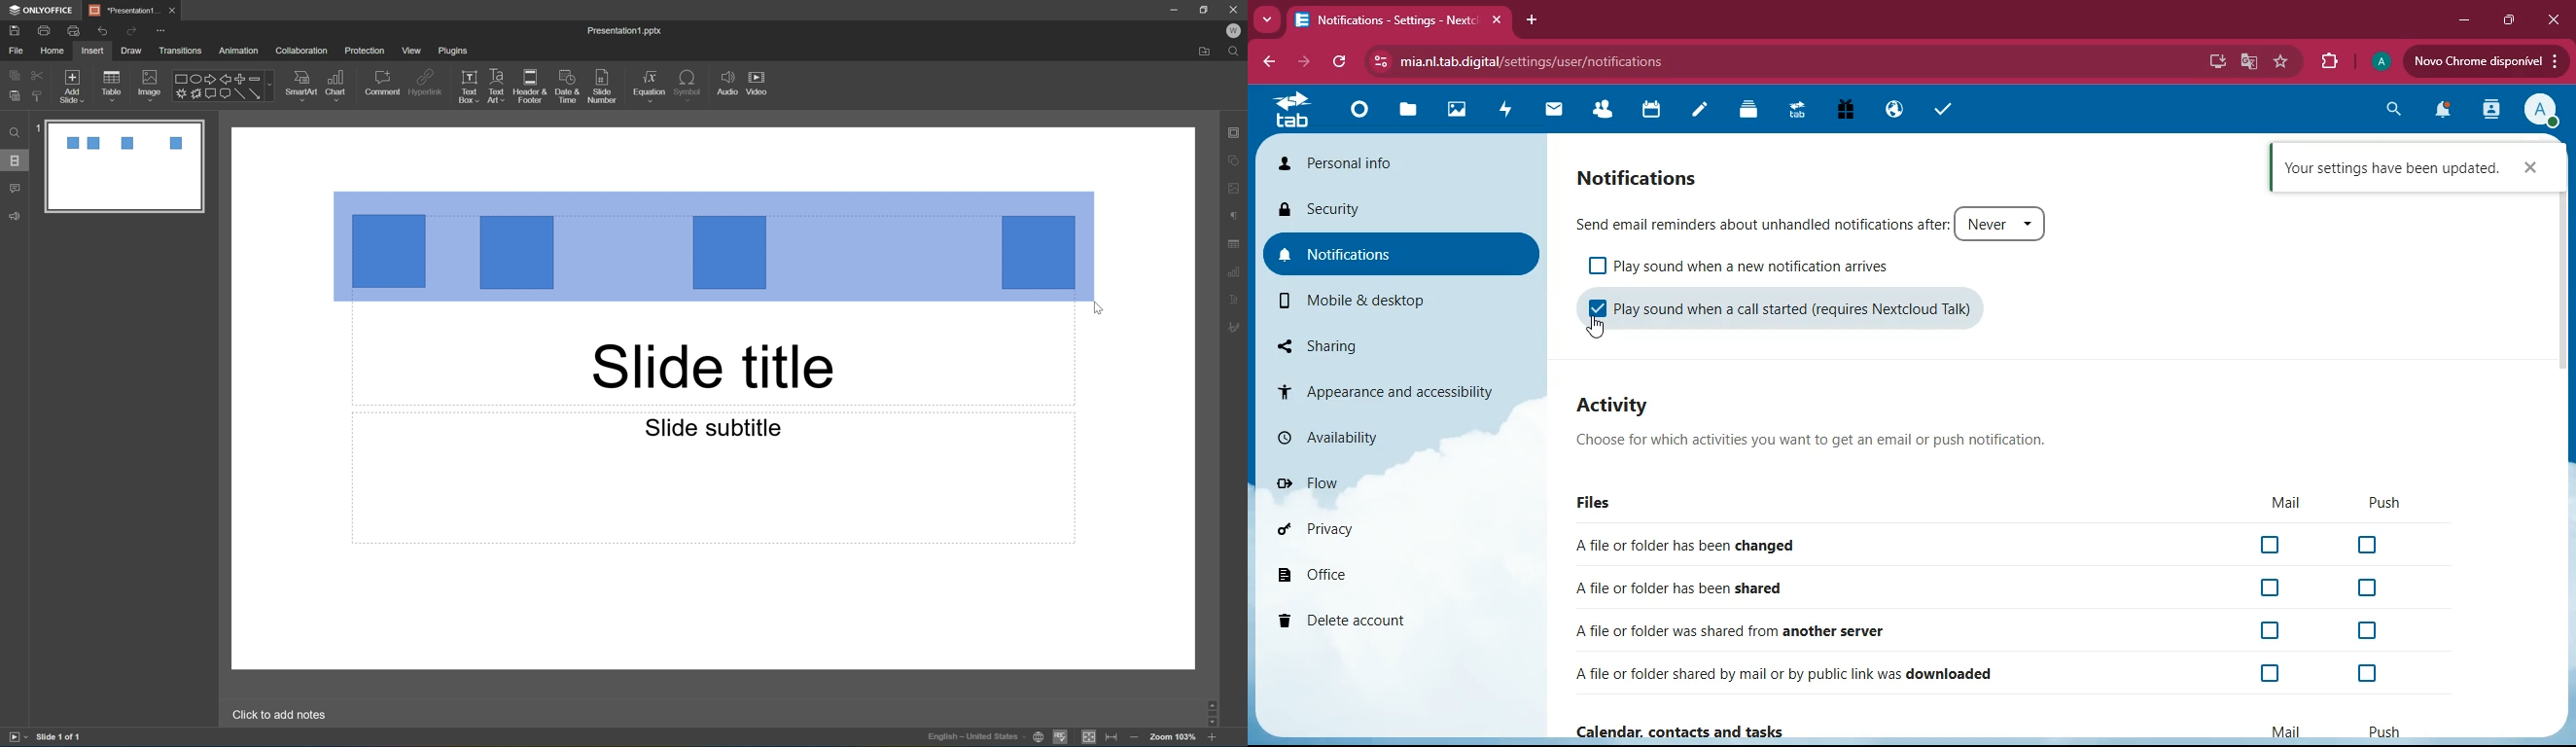 This screenshot has height=756, width=2576. Describe the element at coordinates (466, 87) in the screenshot. I see `text box` at that location.